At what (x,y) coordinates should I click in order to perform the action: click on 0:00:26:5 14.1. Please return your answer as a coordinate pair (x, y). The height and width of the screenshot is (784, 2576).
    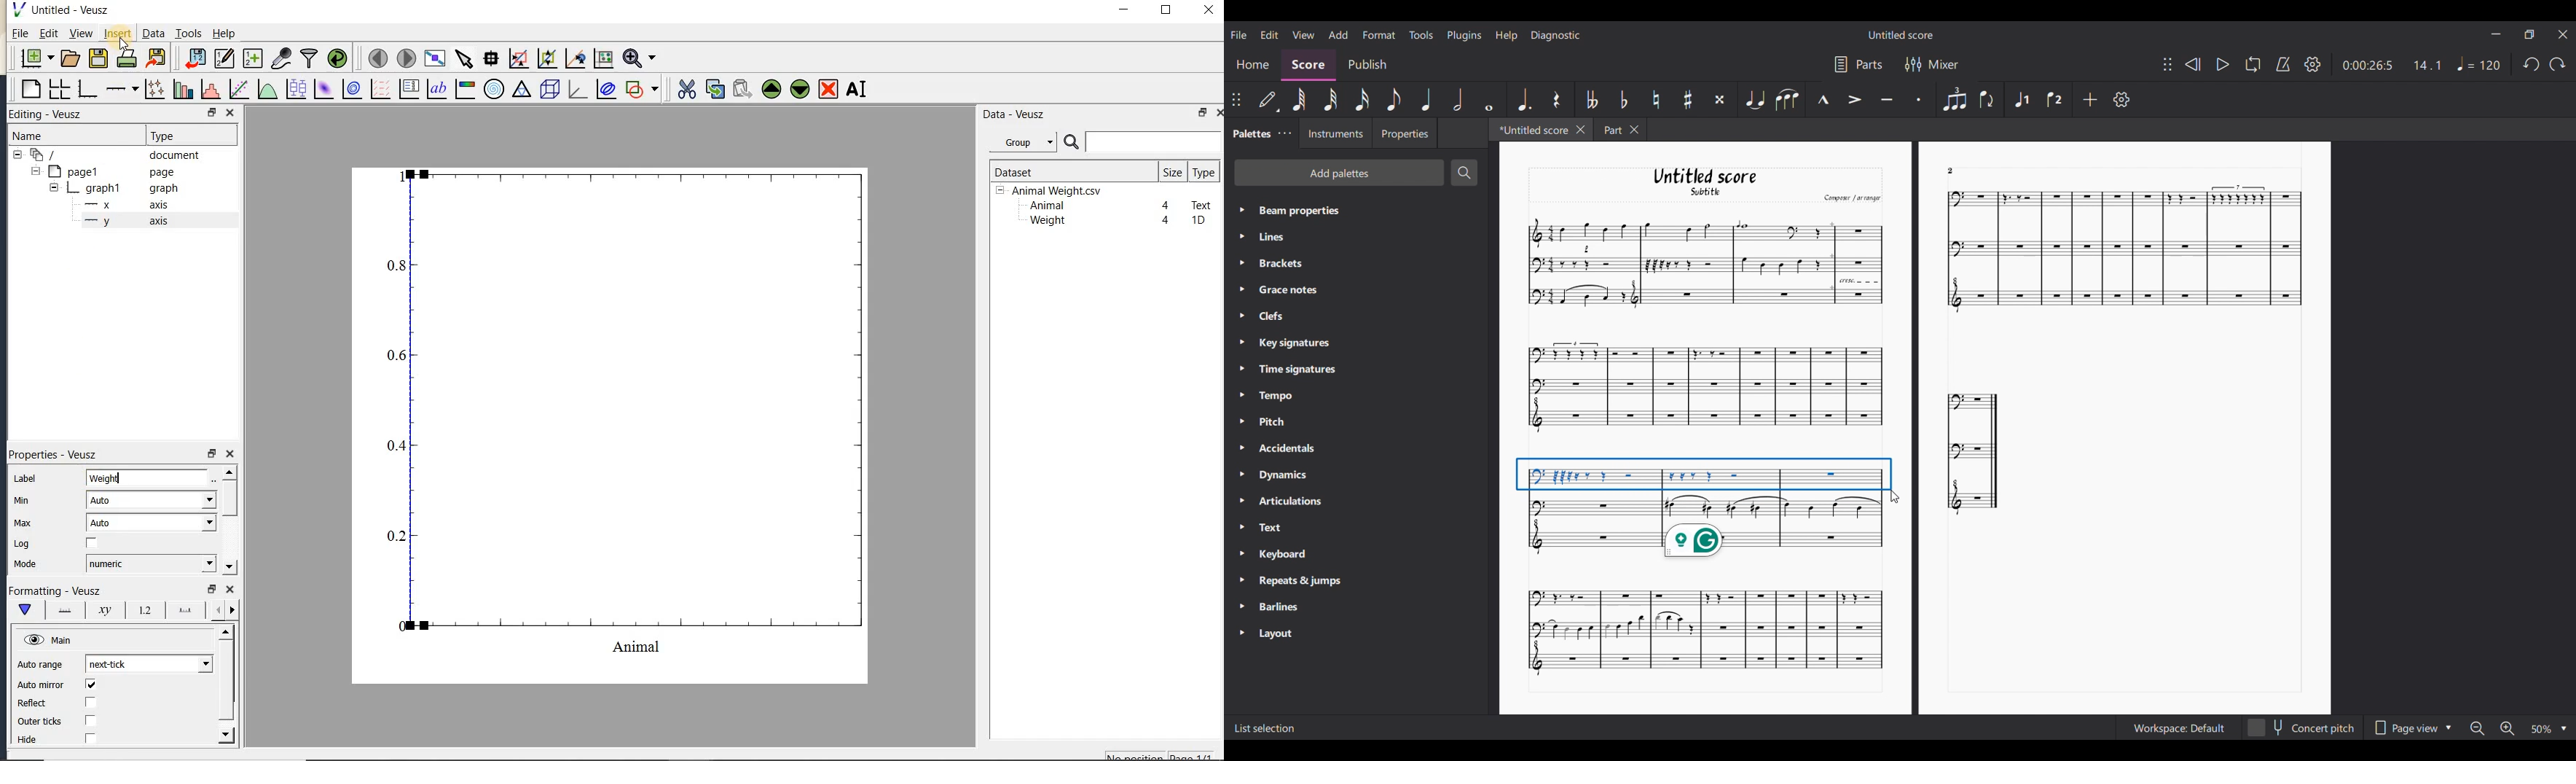
    Looking at the image, I should click on (2396, 64).